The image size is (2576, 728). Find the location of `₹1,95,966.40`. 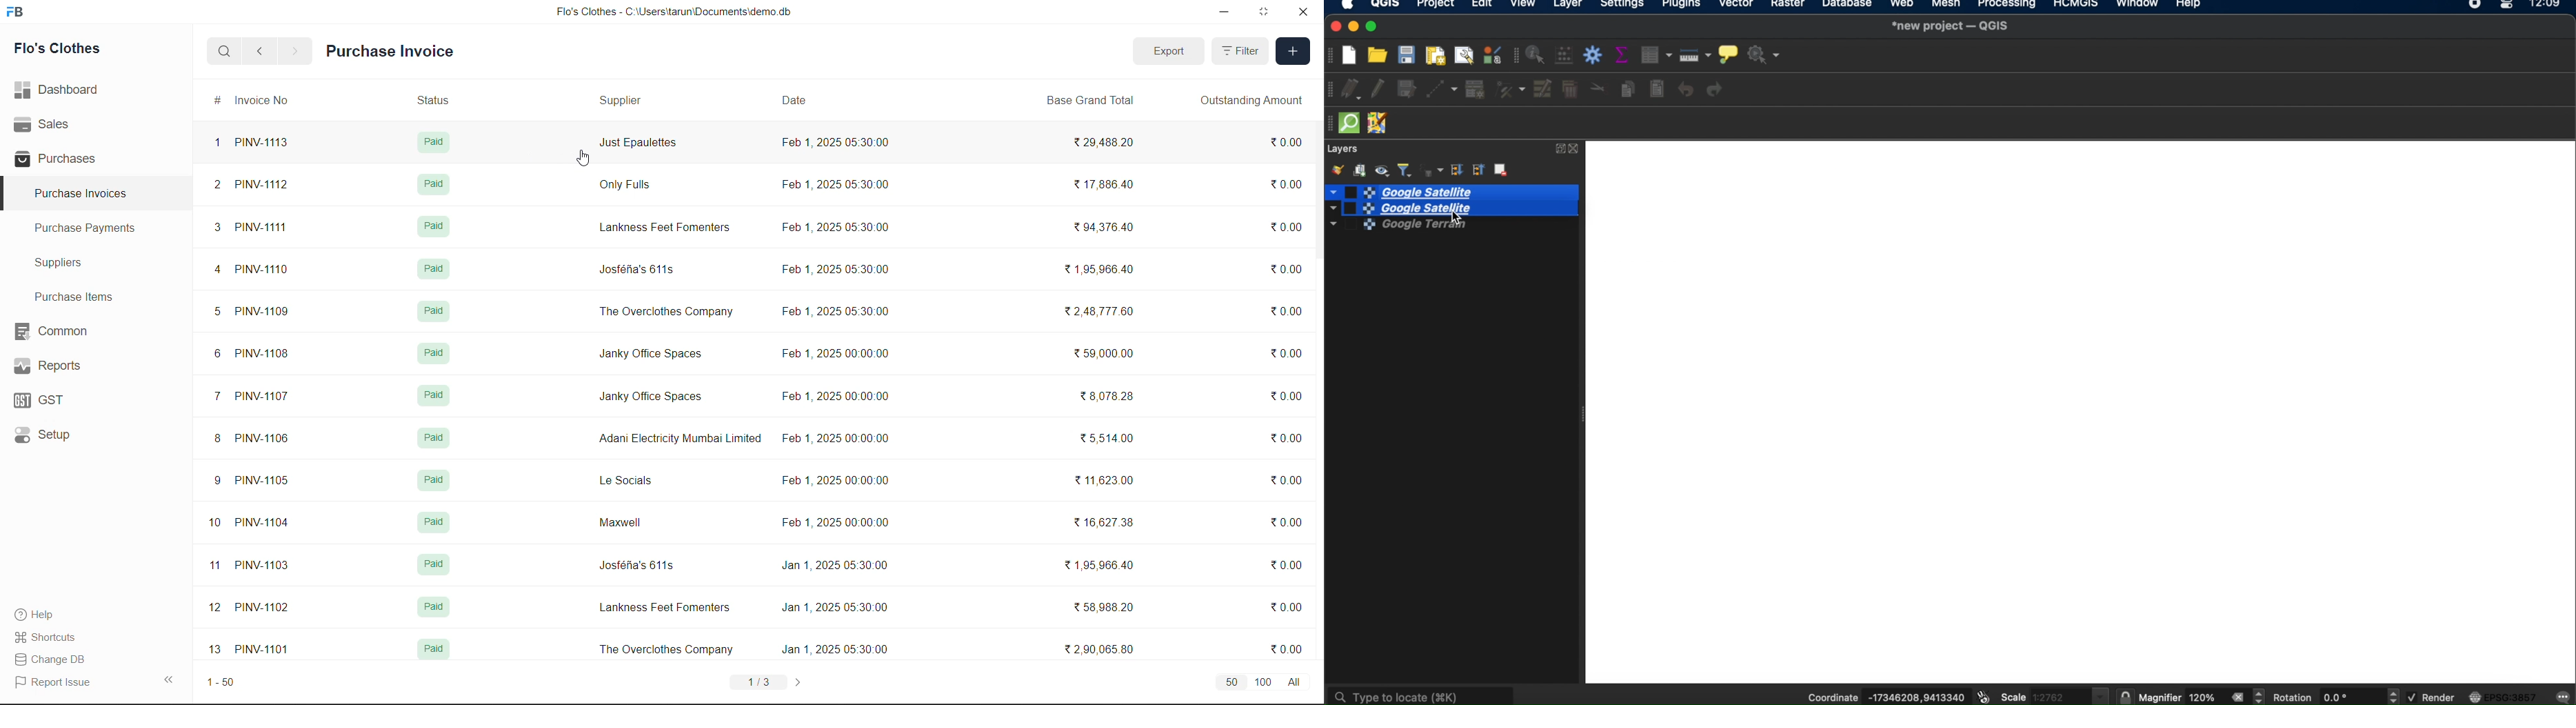

₹1,95,966.40 is located at coordinates (1104, 270).